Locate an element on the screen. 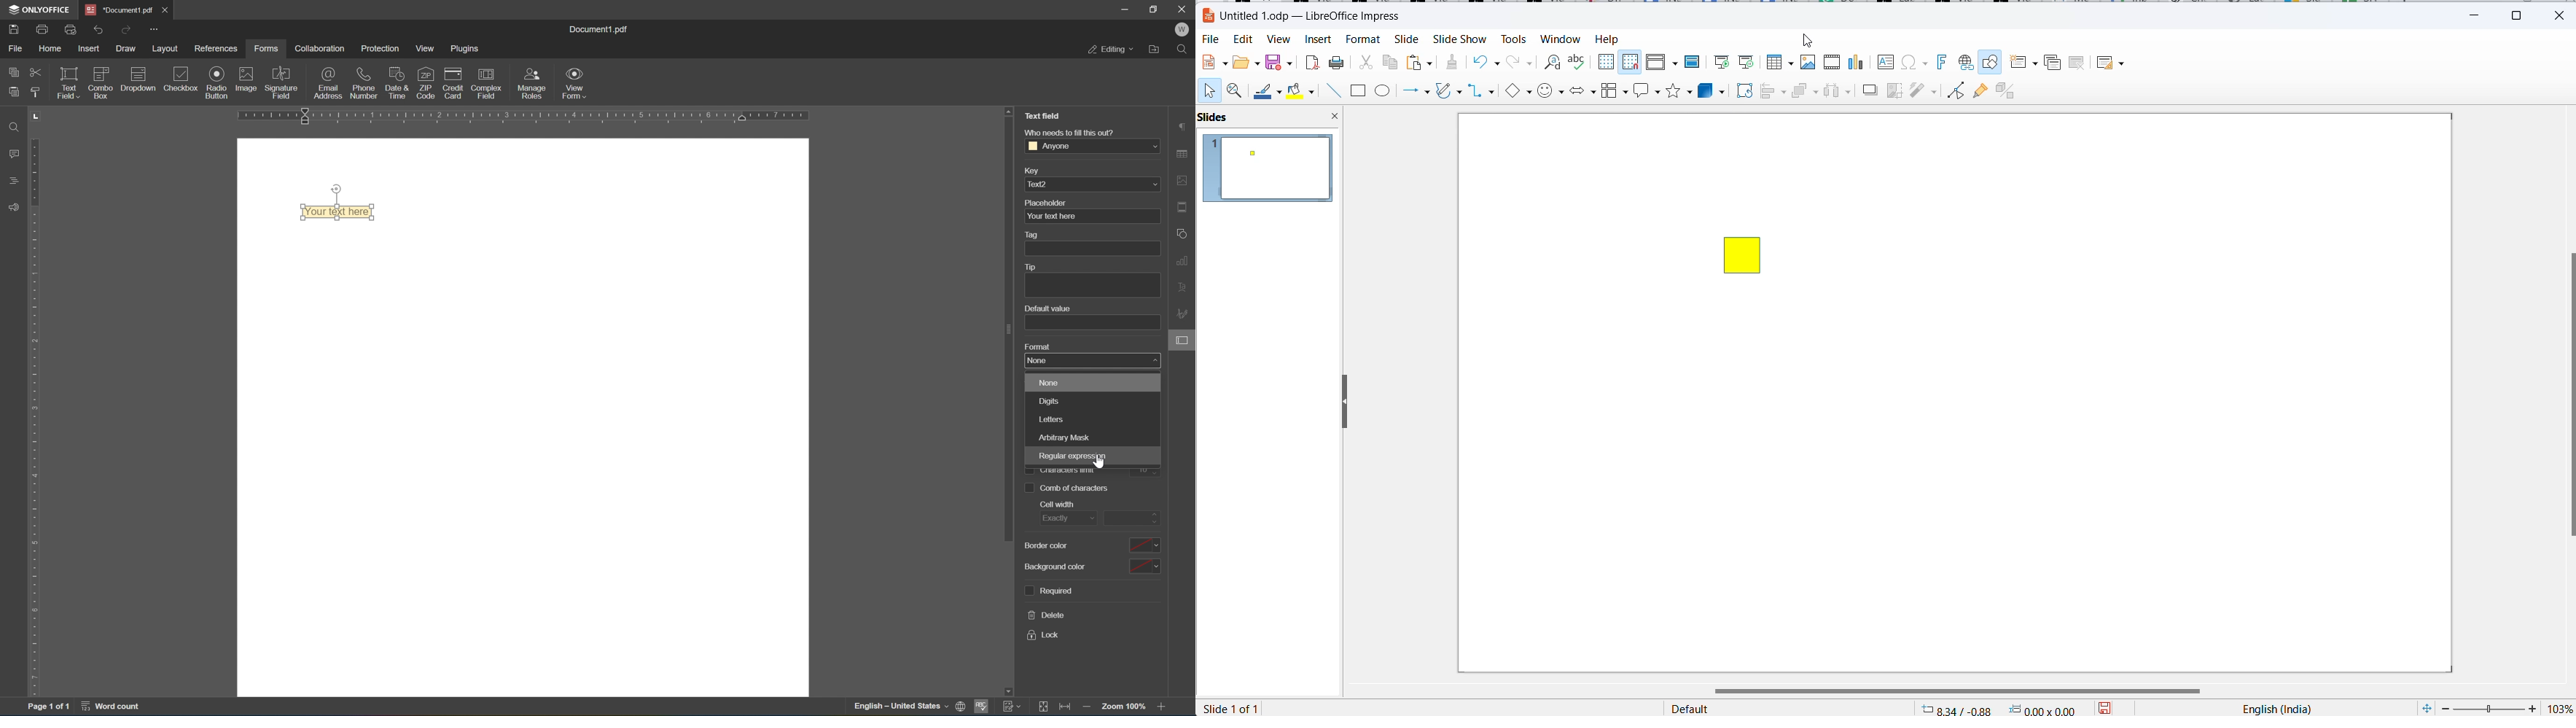  draw is located at coordinates (127, 50).